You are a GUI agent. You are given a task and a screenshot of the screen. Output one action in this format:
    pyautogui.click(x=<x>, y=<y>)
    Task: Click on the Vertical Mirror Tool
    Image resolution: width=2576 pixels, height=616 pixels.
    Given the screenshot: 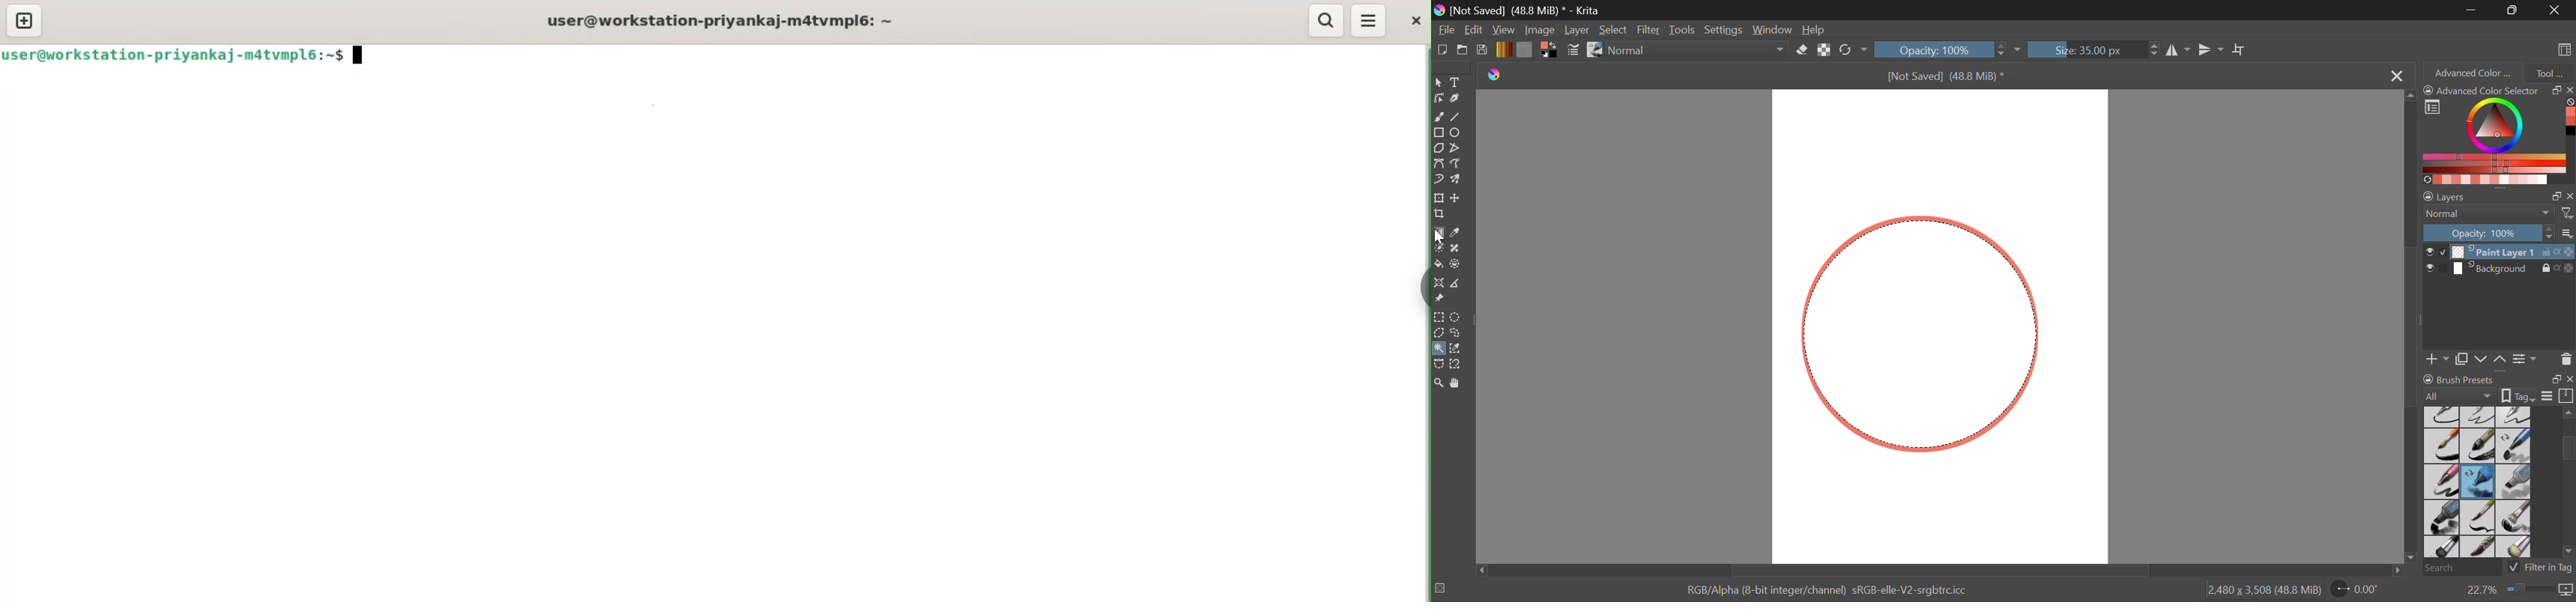 What is the action you would take?
    pyautogui.click(x=2211, y=50)
    